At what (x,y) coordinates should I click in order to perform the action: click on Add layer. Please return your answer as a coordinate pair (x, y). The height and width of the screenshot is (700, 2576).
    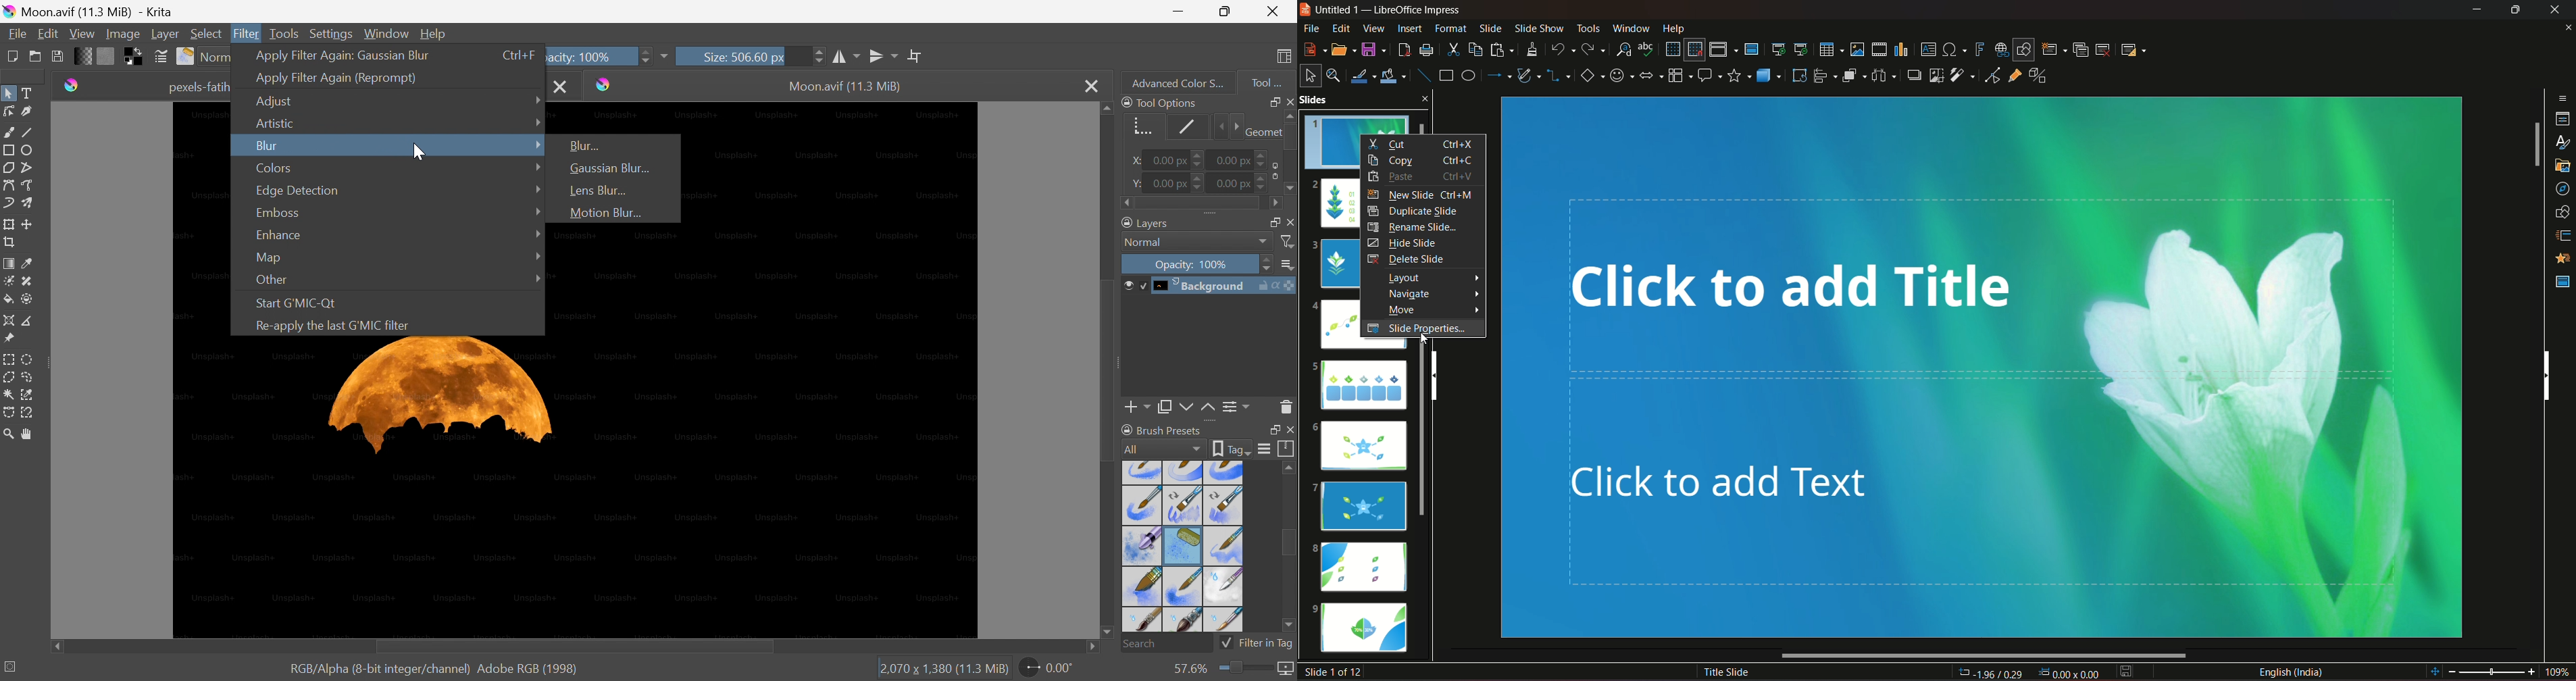
    Looking at the image, I should click on (1138, 409).